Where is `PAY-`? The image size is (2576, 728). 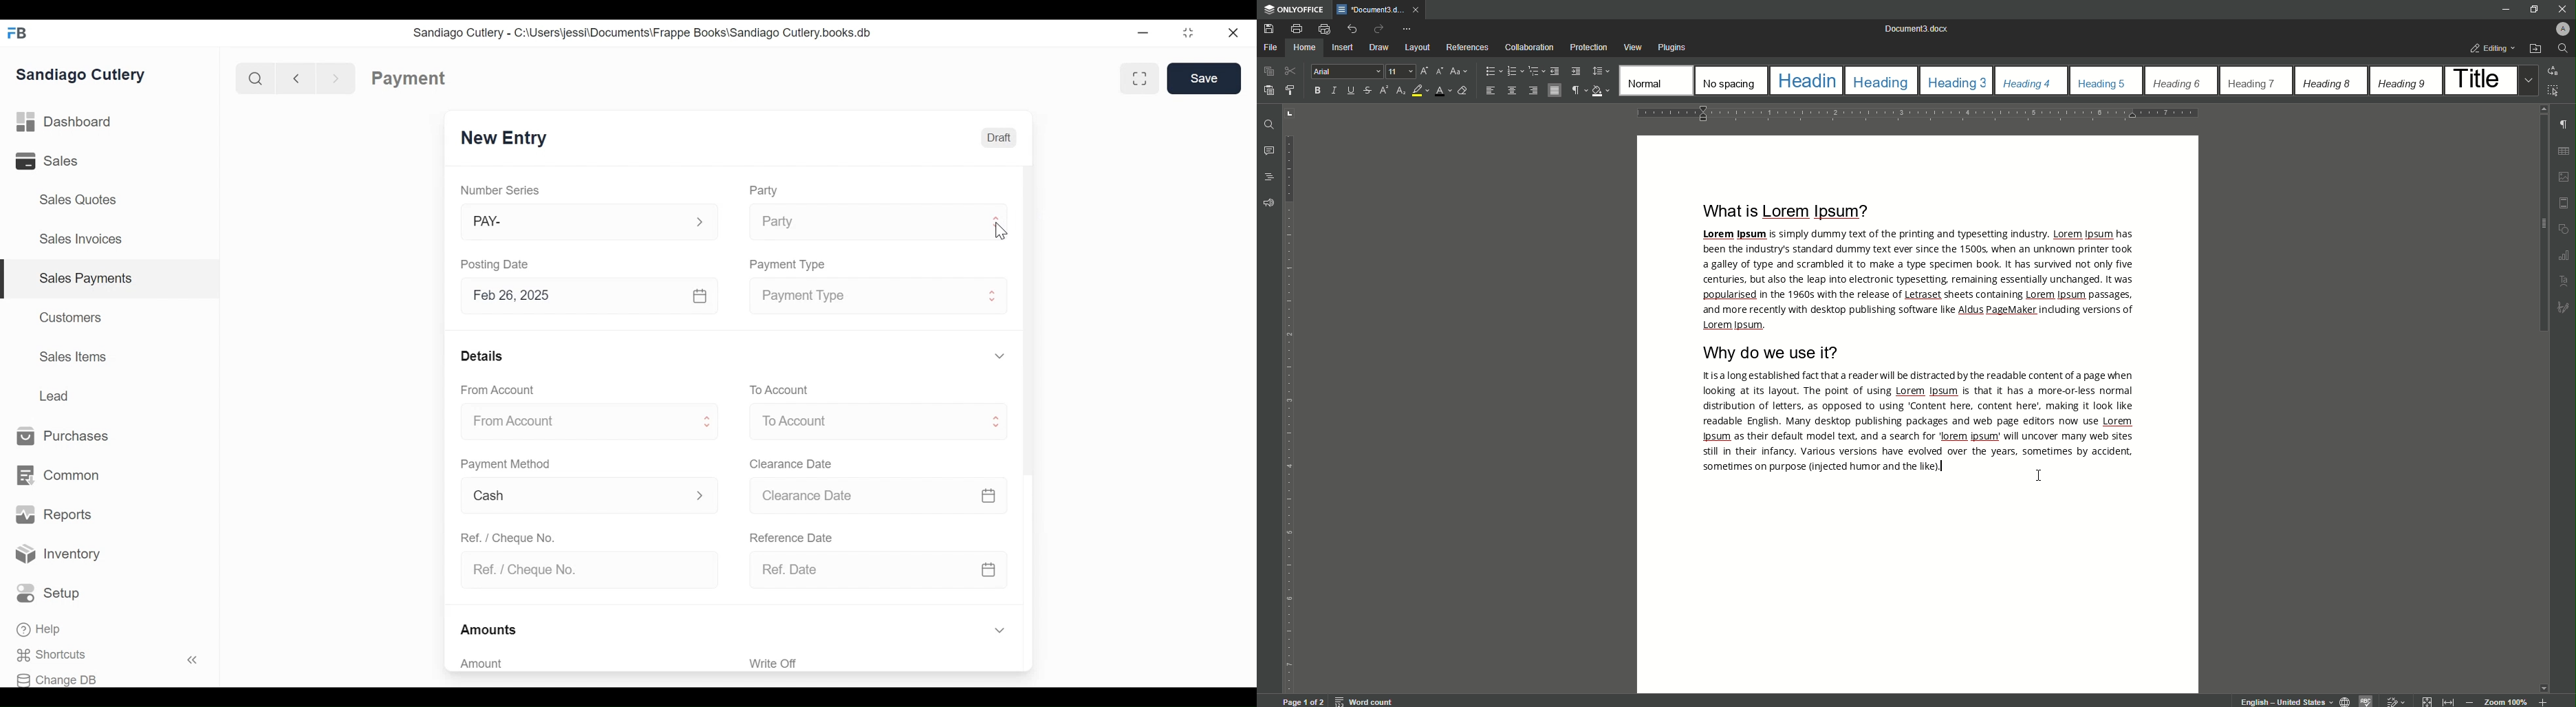 PAY- is located at coordinates (575, 224).